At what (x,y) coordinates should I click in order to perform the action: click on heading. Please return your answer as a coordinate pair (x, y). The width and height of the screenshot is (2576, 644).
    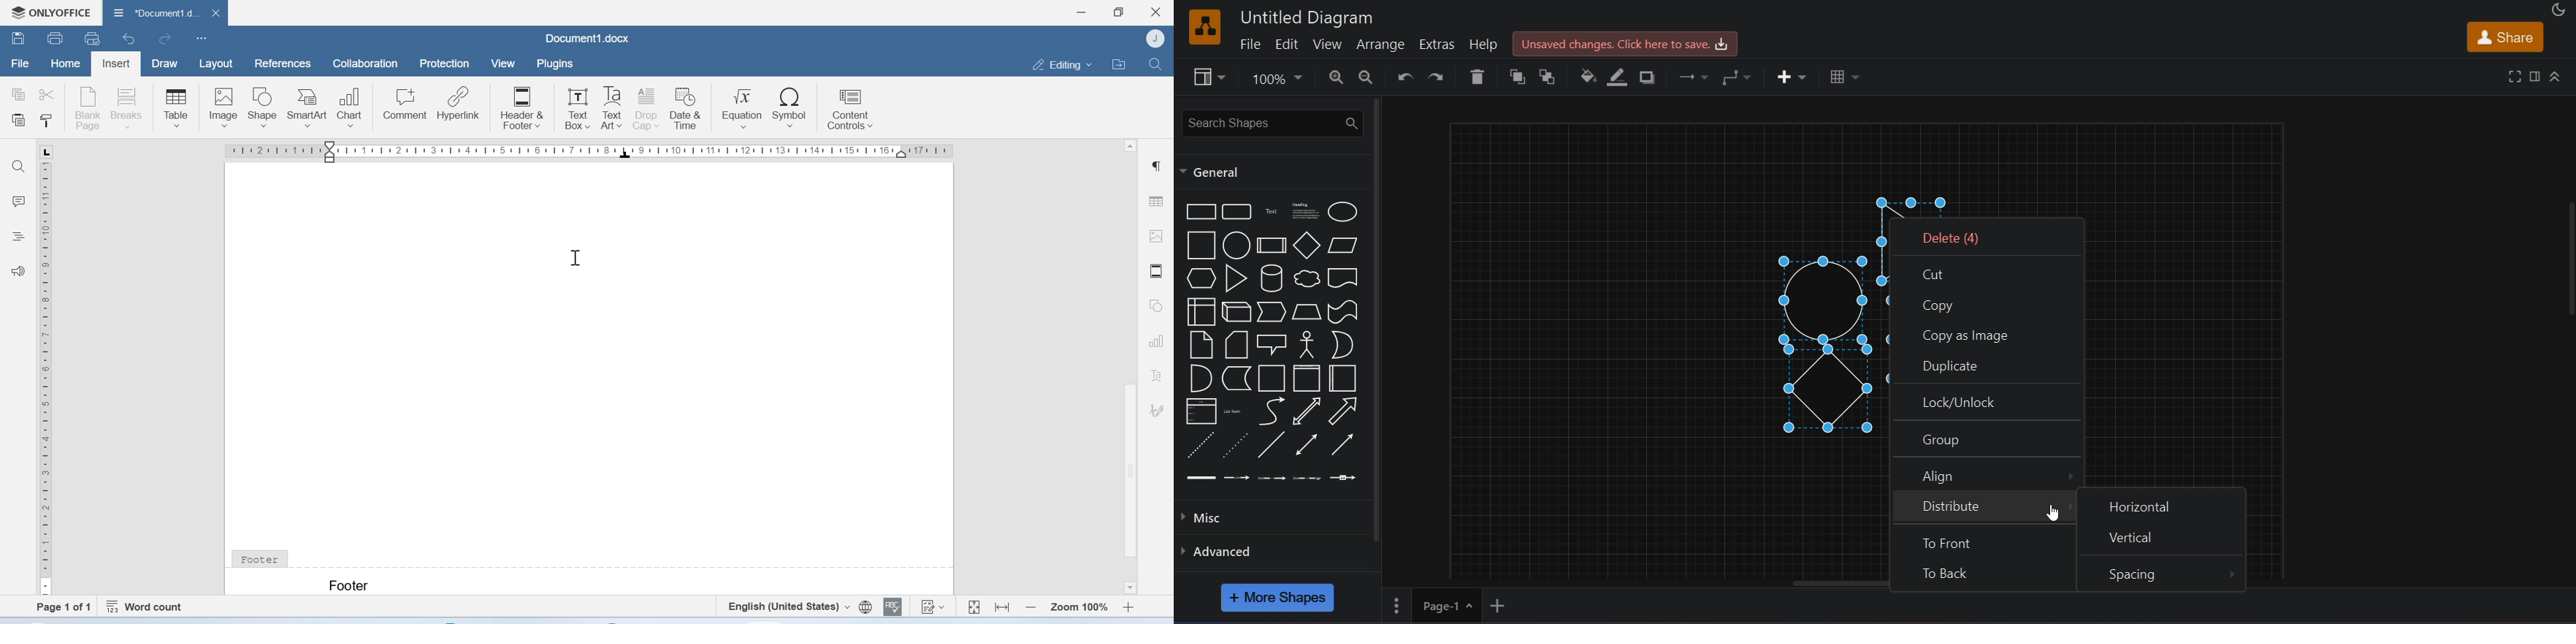
    Looking at the image, I should click on (1304, 213).